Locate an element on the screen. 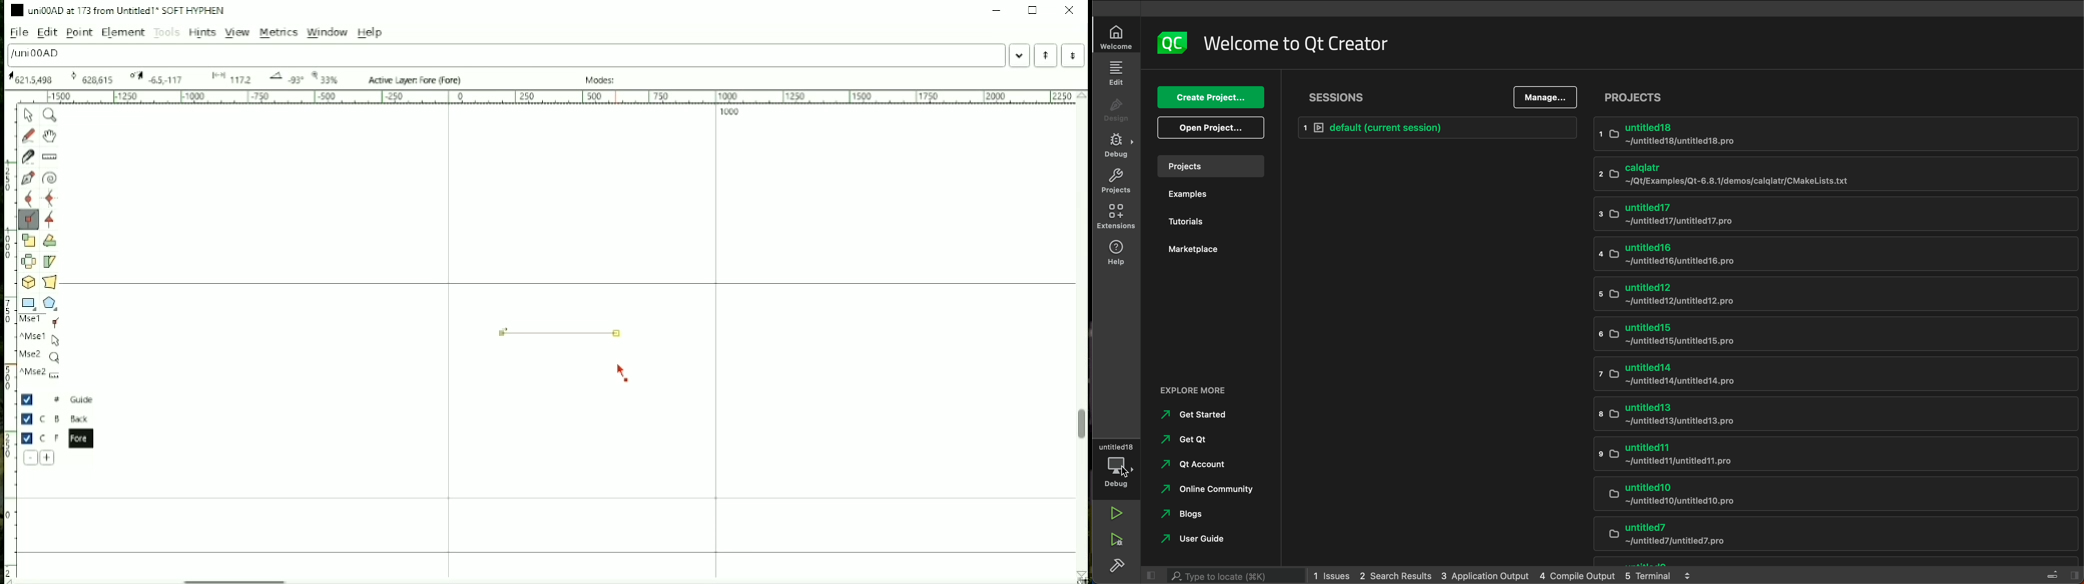 Image resolution: width=2100 pixels, height=588 pixels. Mse1 is located at coordinates (43, 322).